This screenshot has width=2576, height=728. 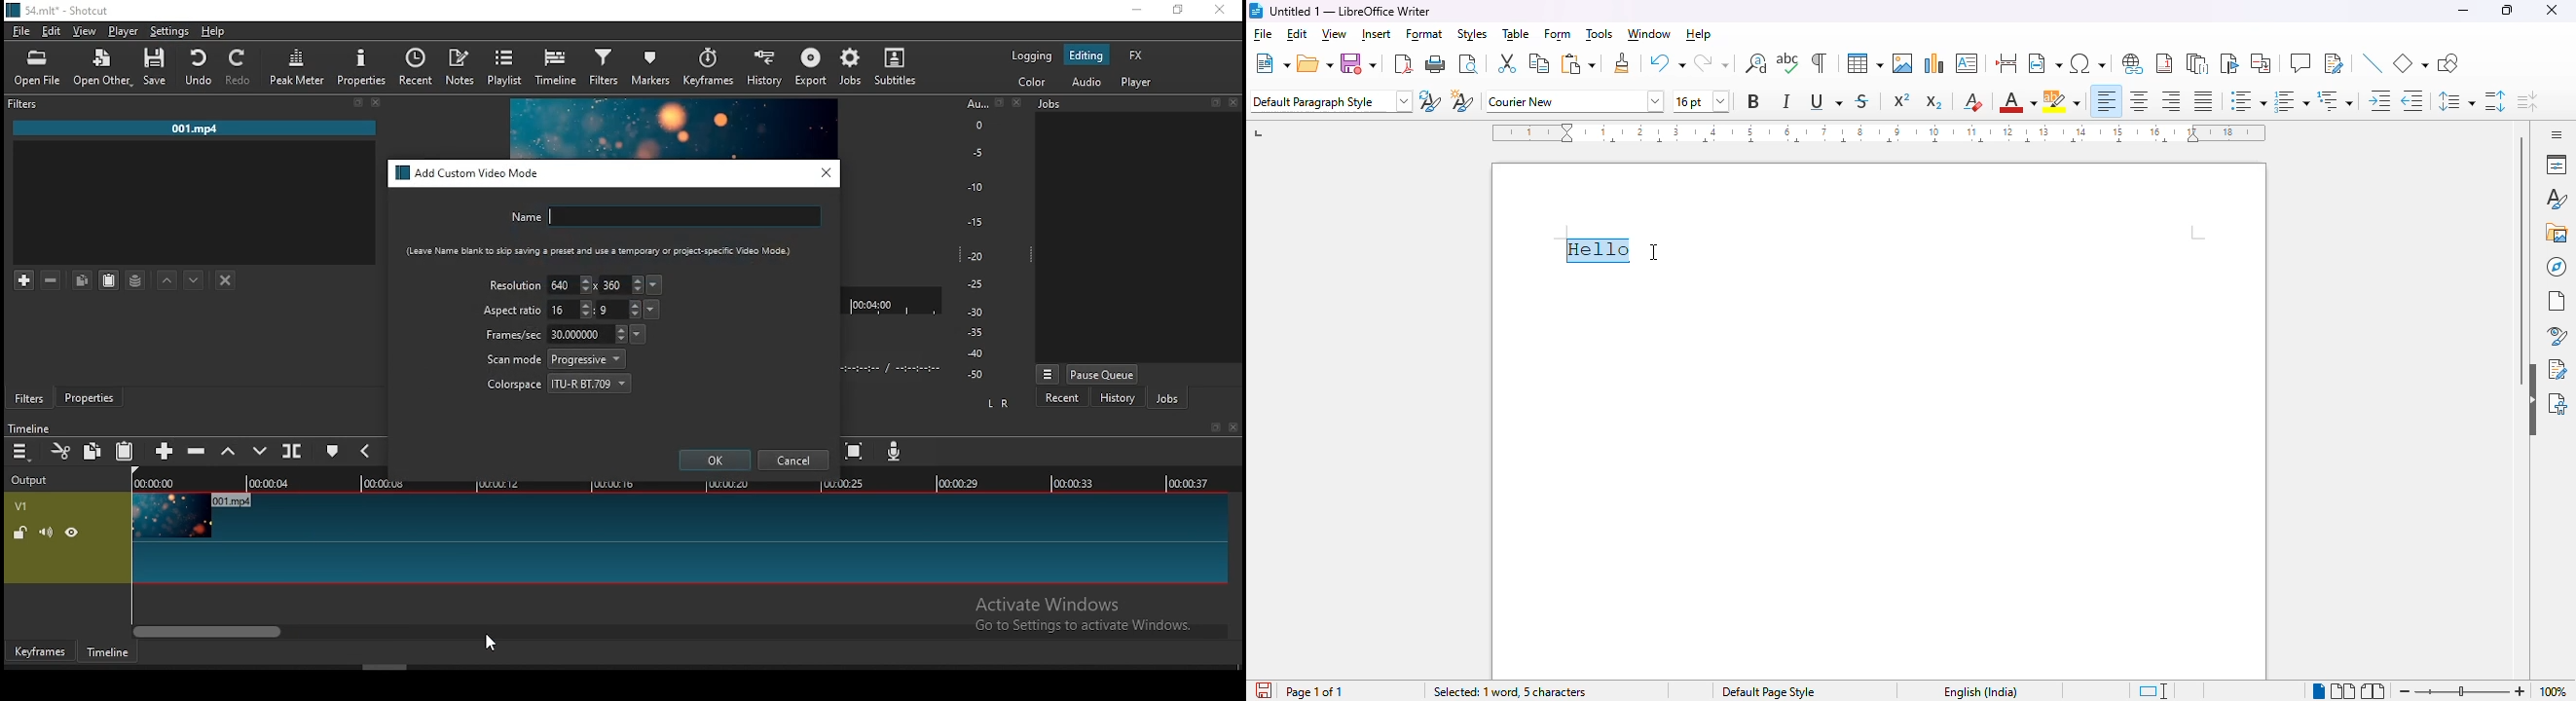 What do you see at coordinates (1507, 63) in the screenshot?
I see `cut` at bounding box center [1507, 63].